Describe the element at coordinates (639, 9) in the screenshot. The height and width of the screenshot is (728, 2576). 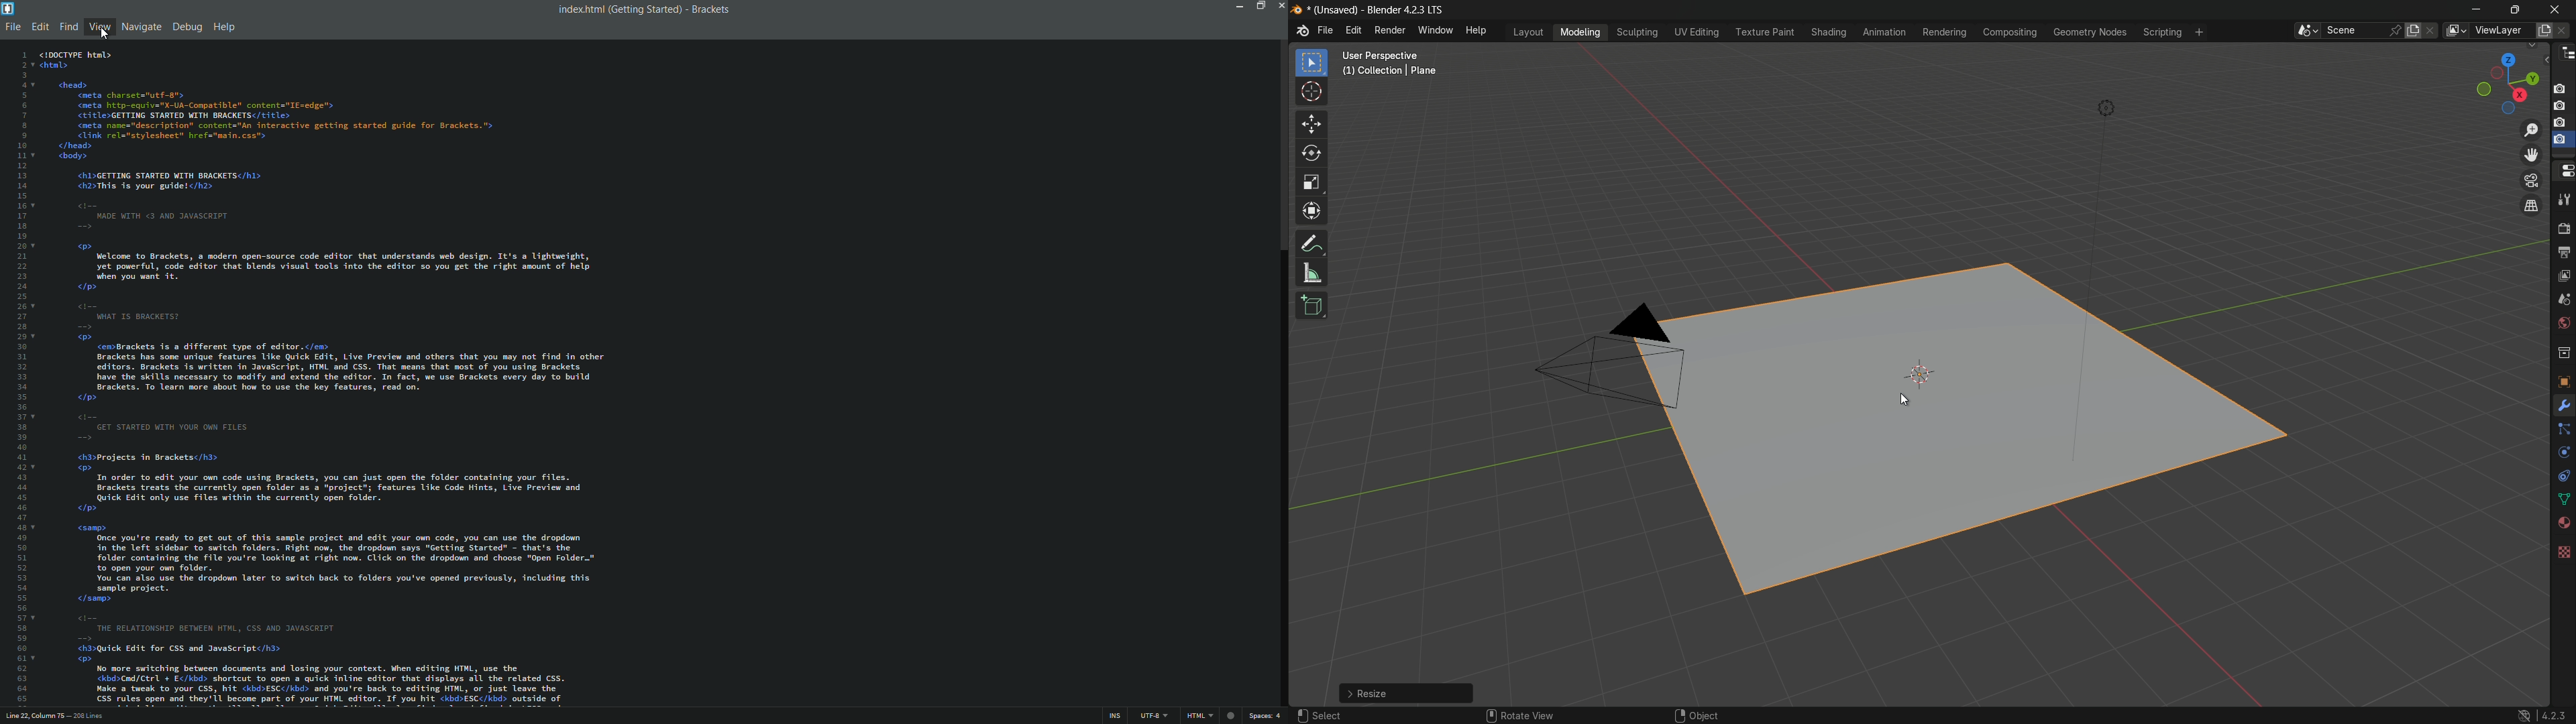
I see `index.html (Getting Started) - Brackets` at that location.